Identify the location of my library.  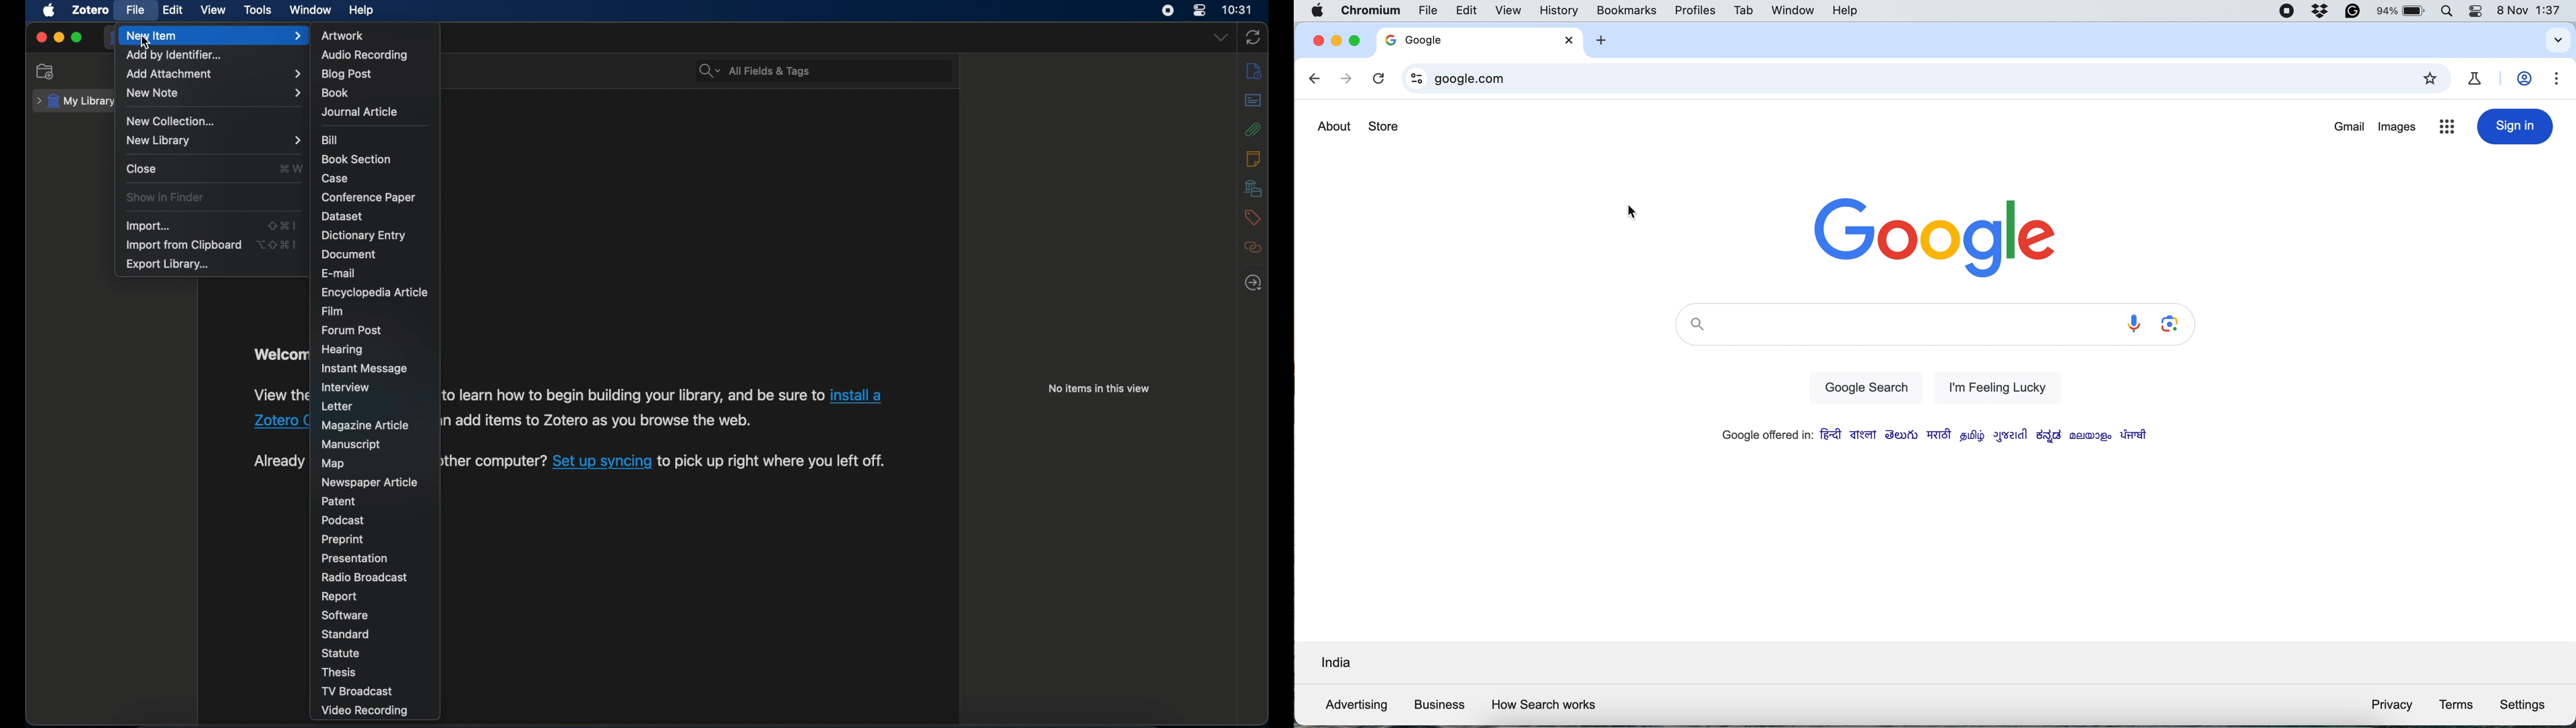
(75, 102).